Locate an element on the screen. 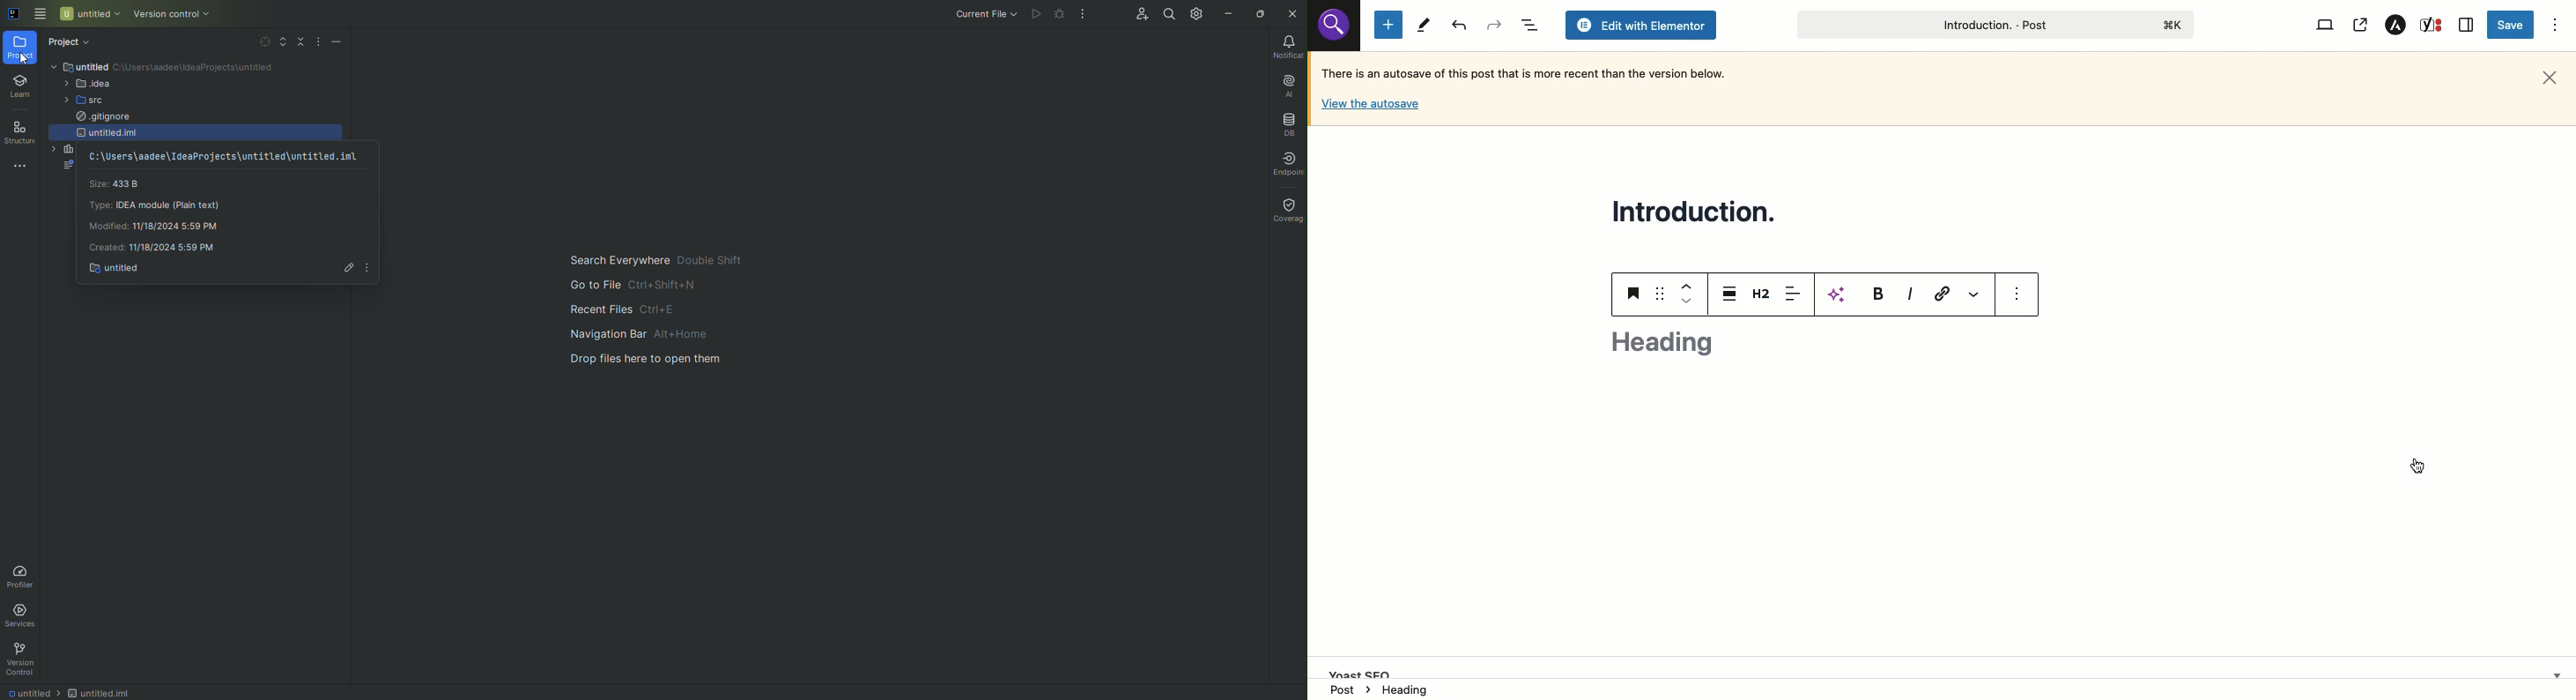  Move up down is located at coordinates (1684, 293).